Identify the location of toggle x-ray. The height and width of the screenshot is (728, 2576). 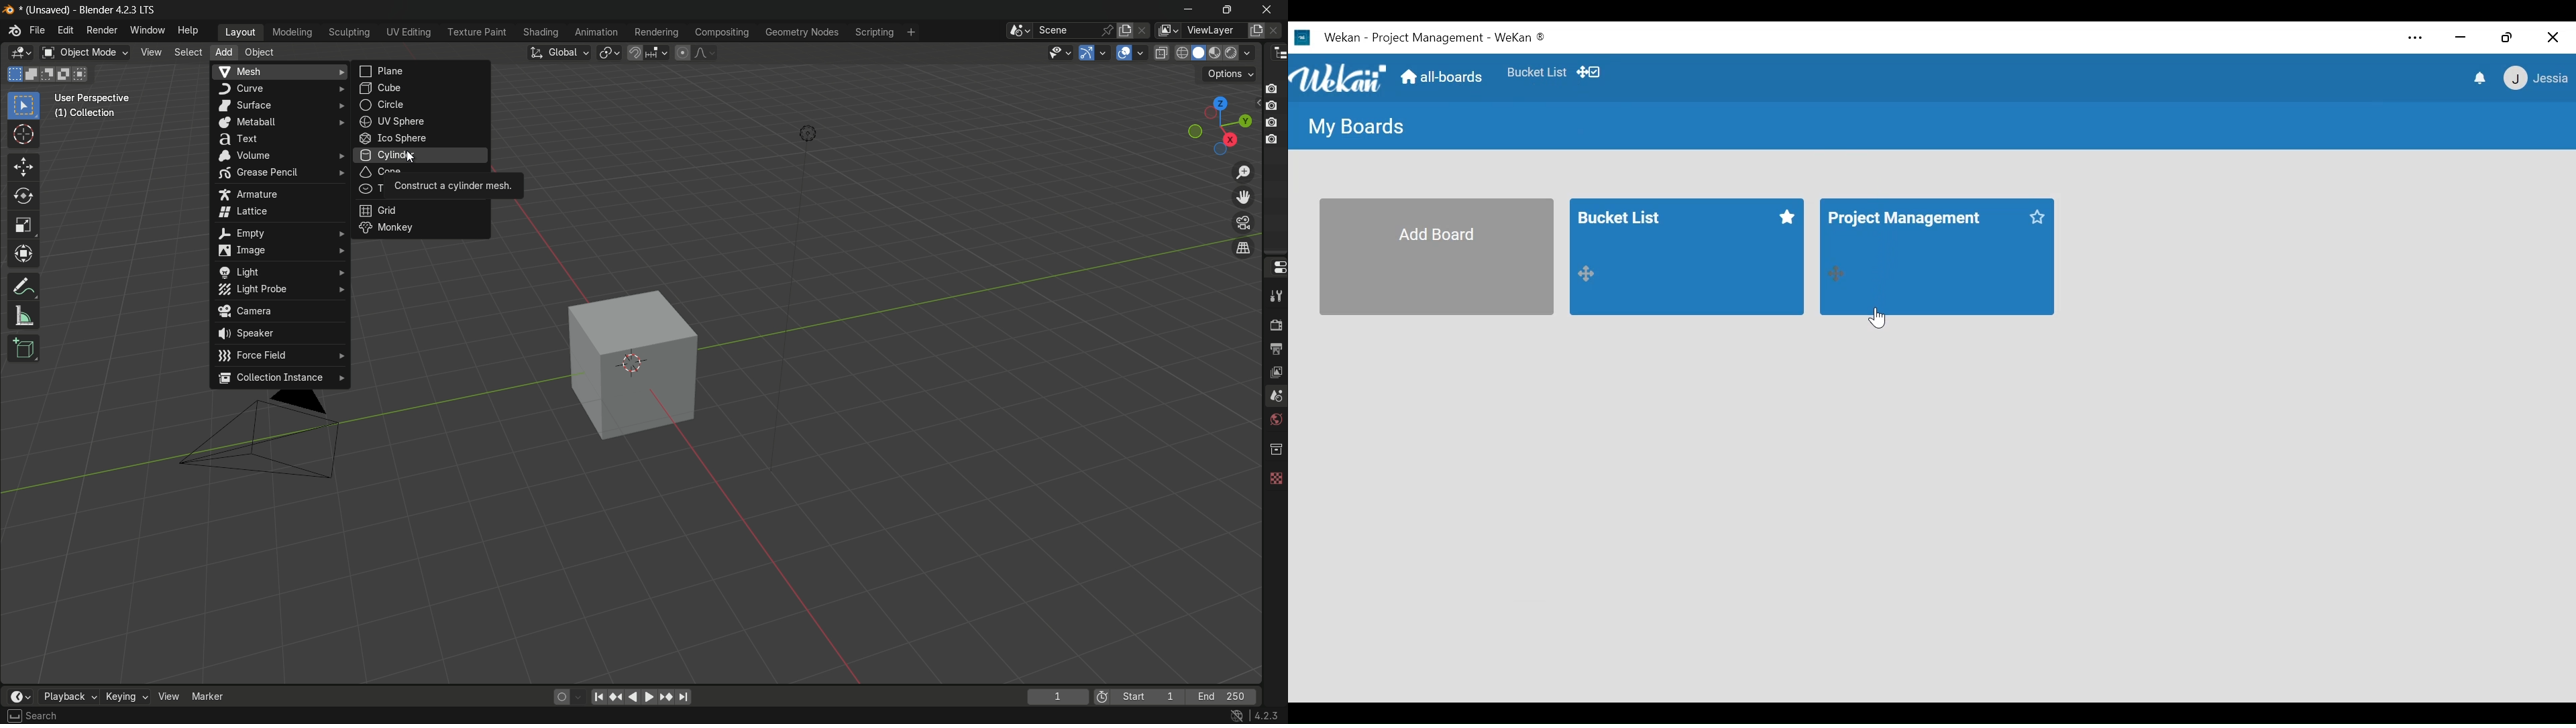
(1162, 52).